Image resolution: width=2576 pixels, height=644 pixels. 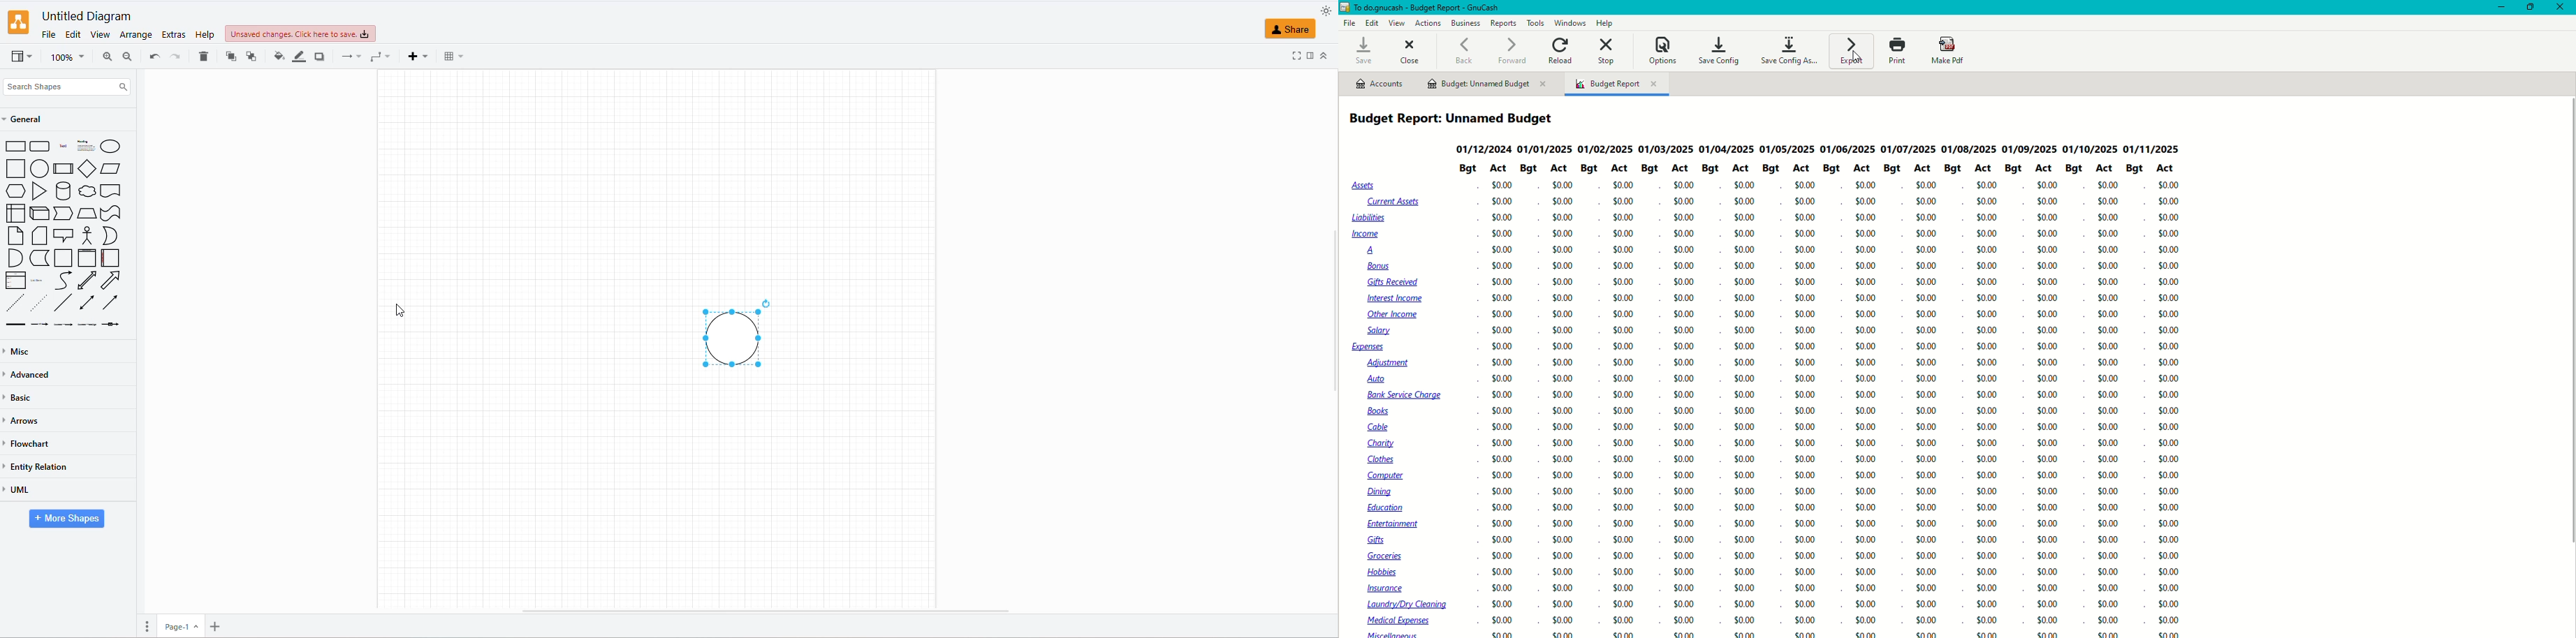 I want to click on FLOWCHART, so click(x=29, y=443).